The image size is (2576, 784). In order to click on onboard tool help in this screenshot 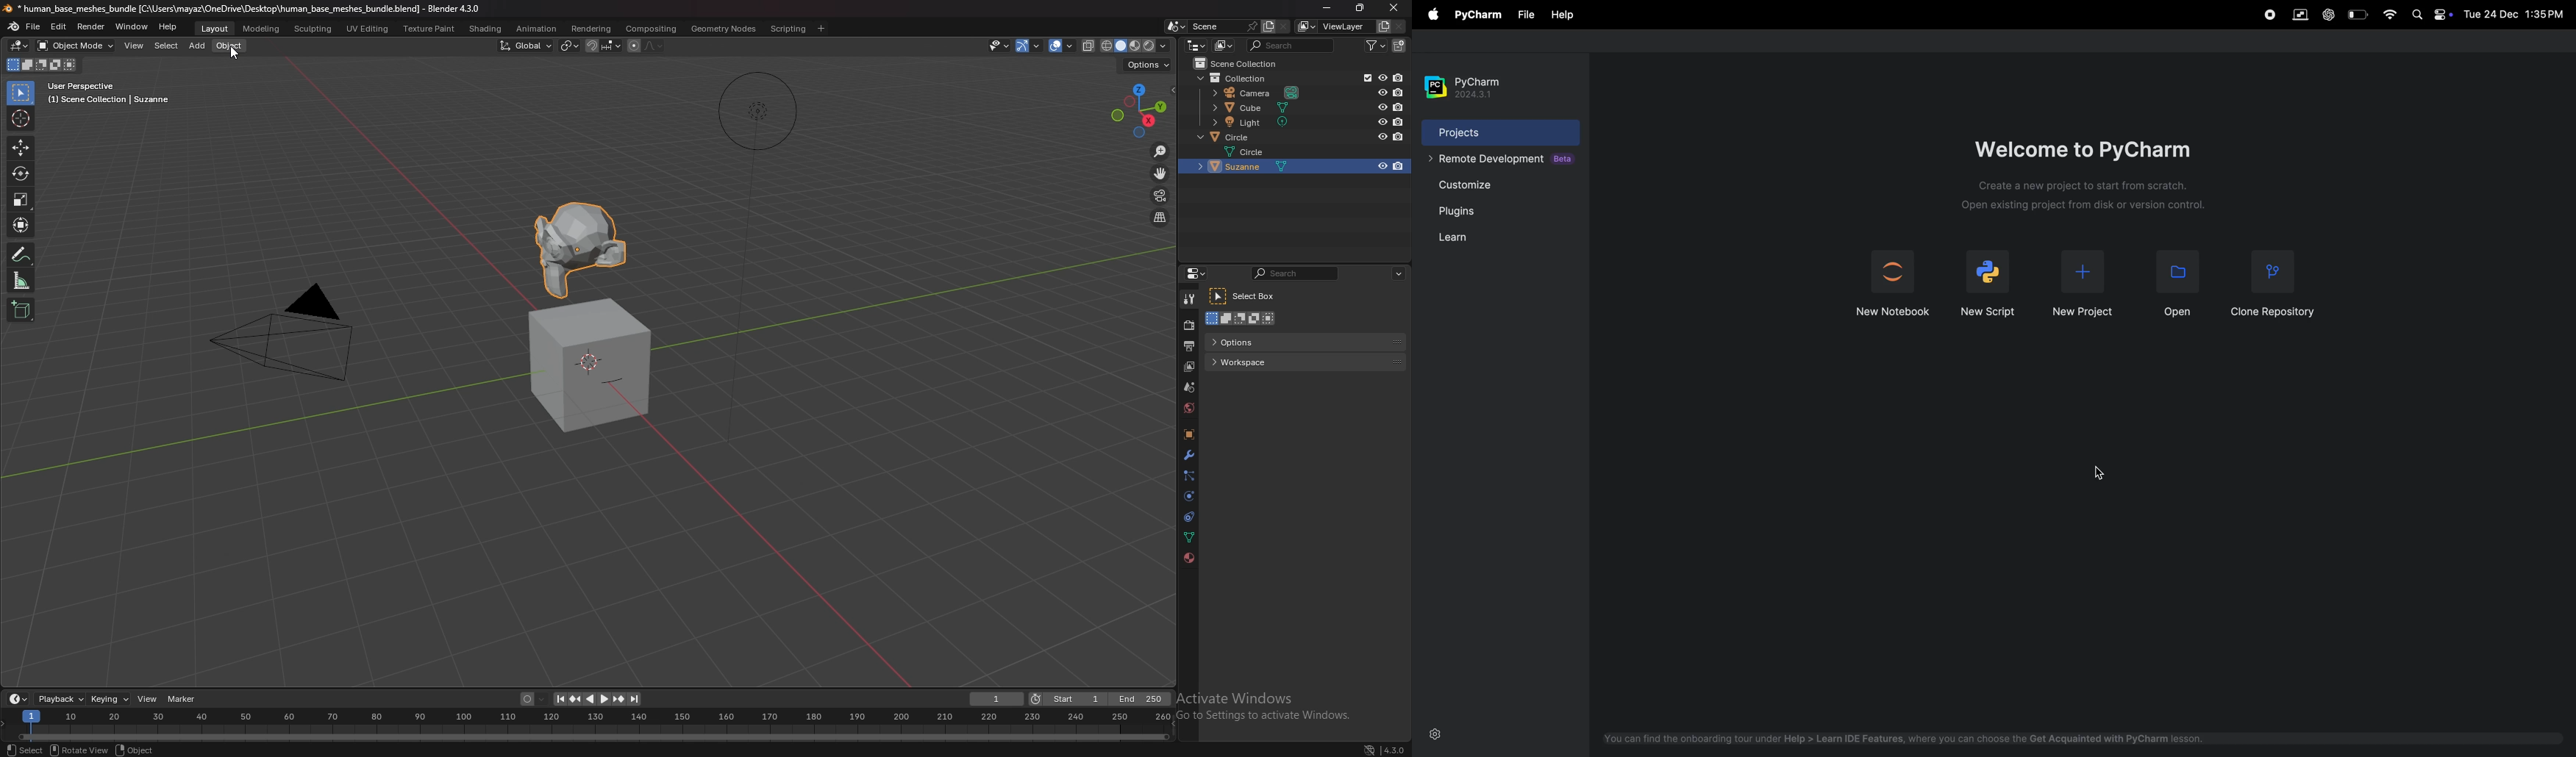, I will do `click(1905, 740)`.